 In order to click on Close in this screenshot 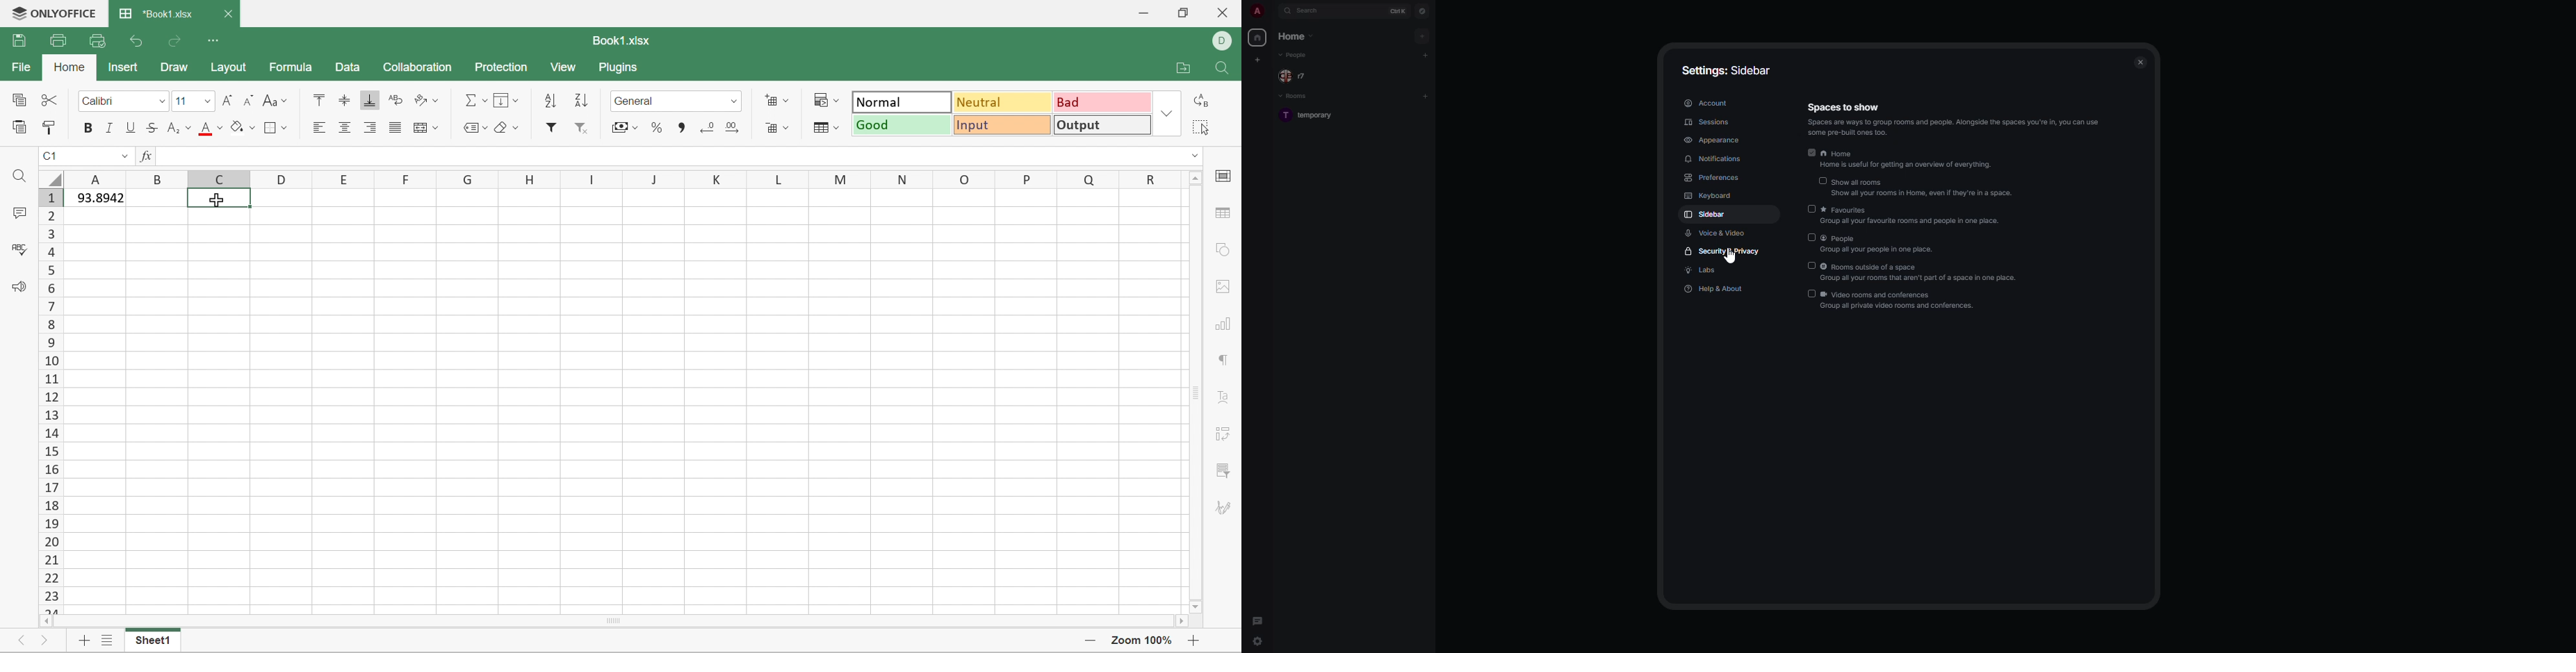, I will do `click(1223, 12)`.